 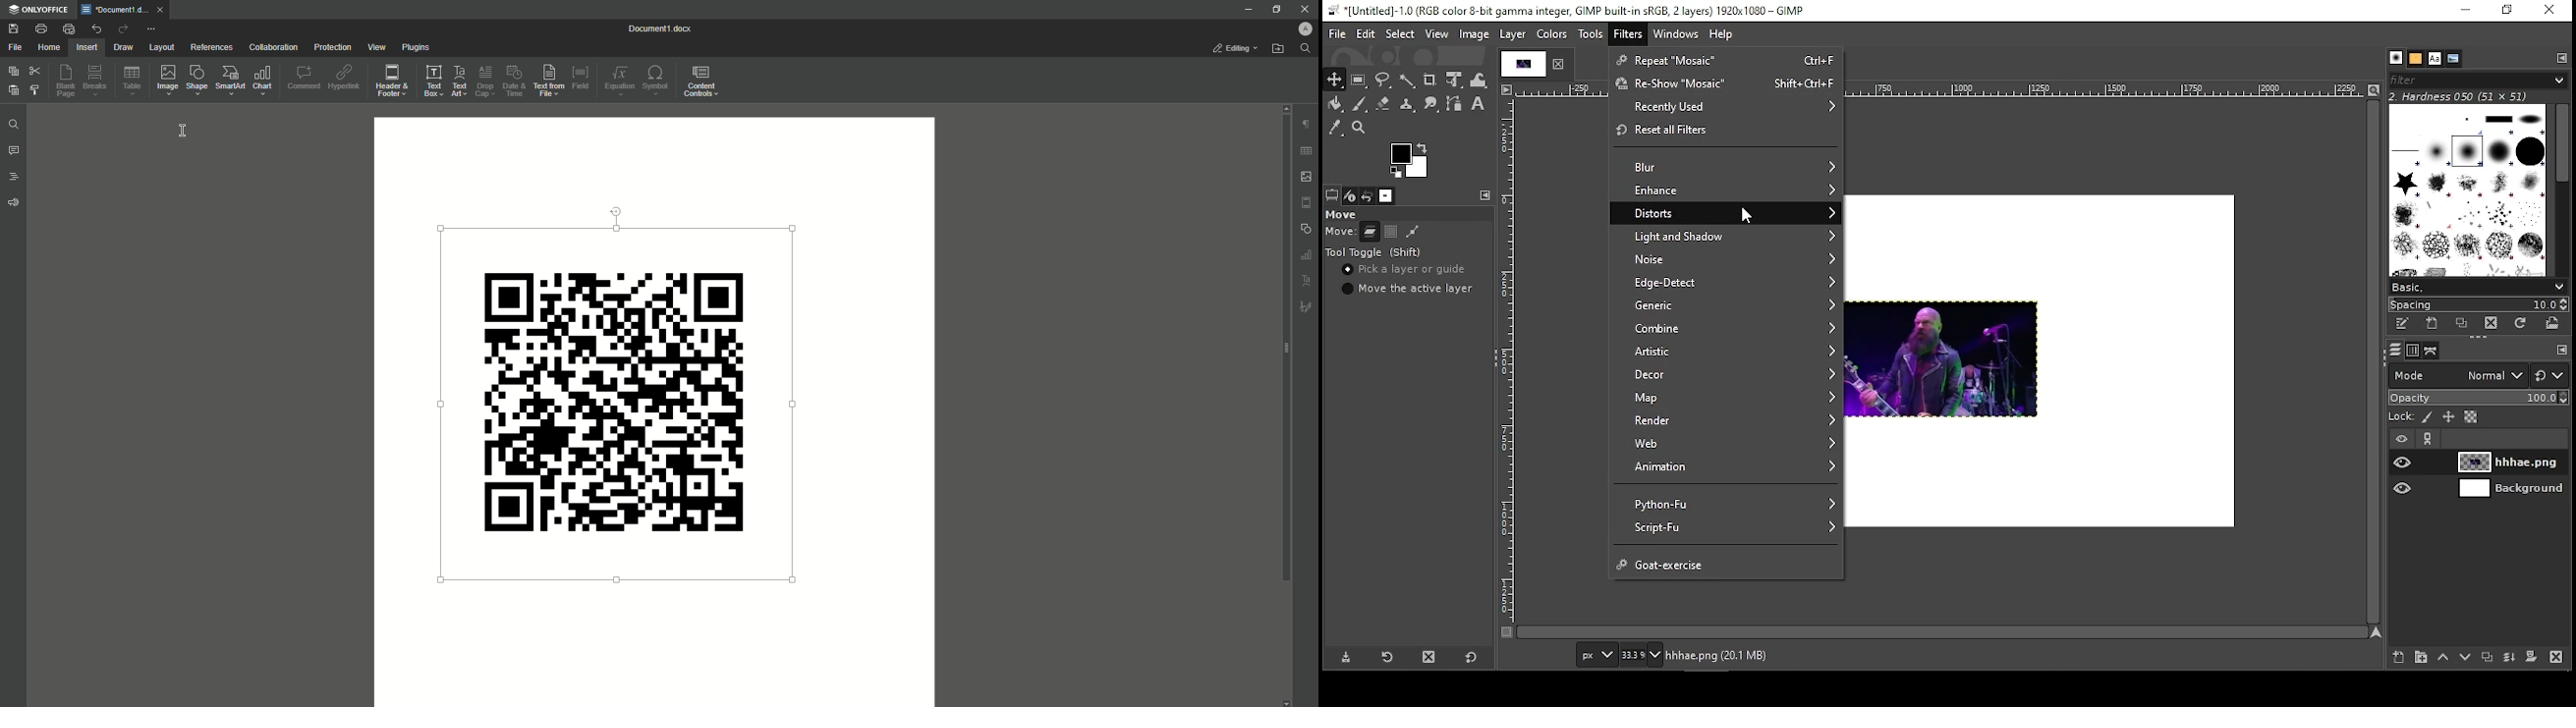 What do you see at coordinates (616, 82) in the screenshot?
I see `Equation` at bounding box center [616, 82].